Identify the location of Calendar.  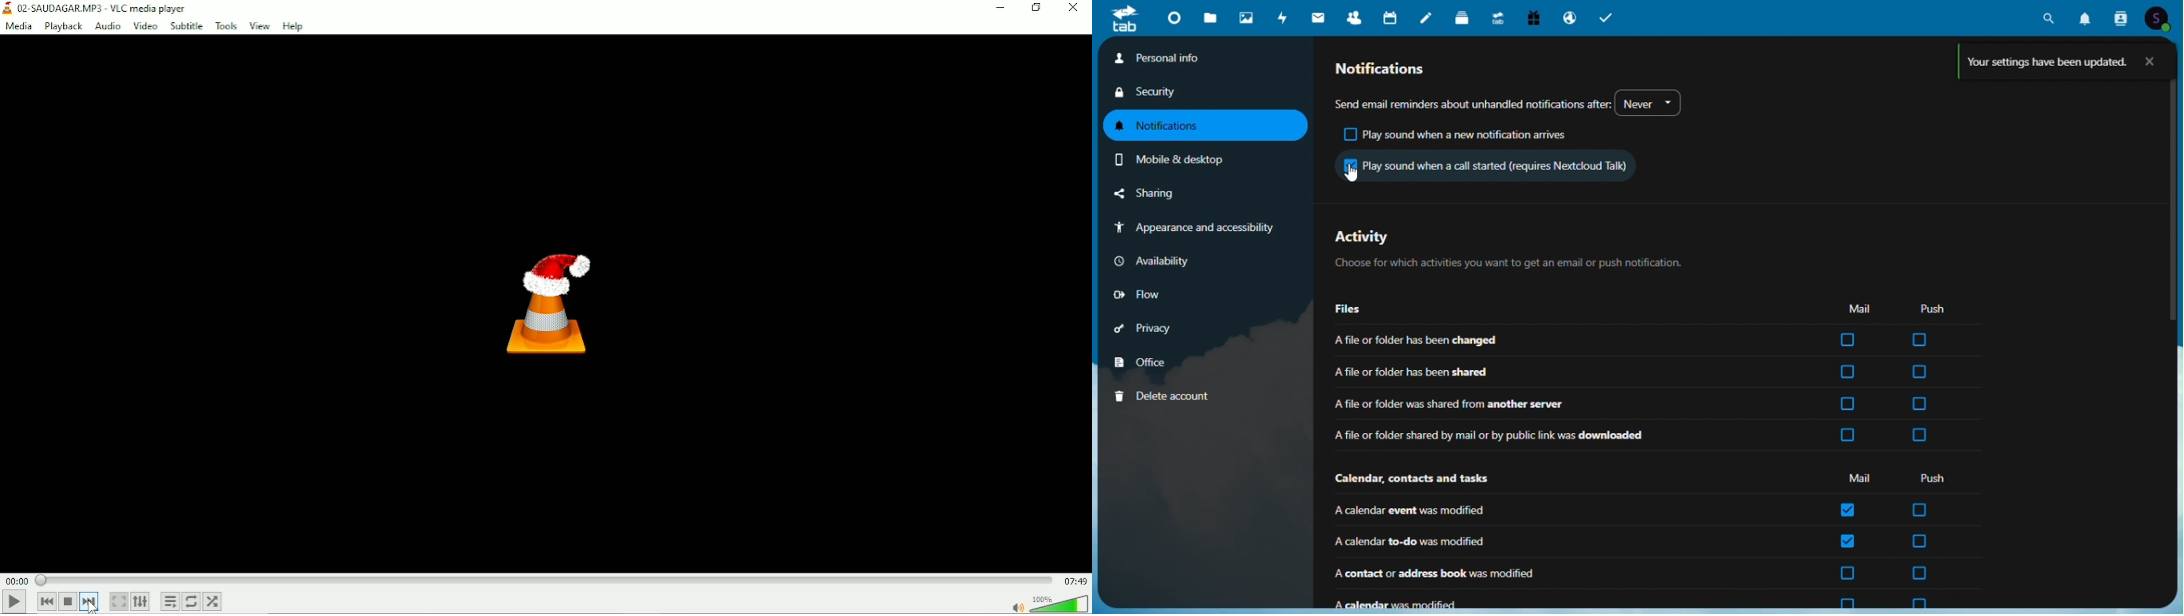
(1393, 16).